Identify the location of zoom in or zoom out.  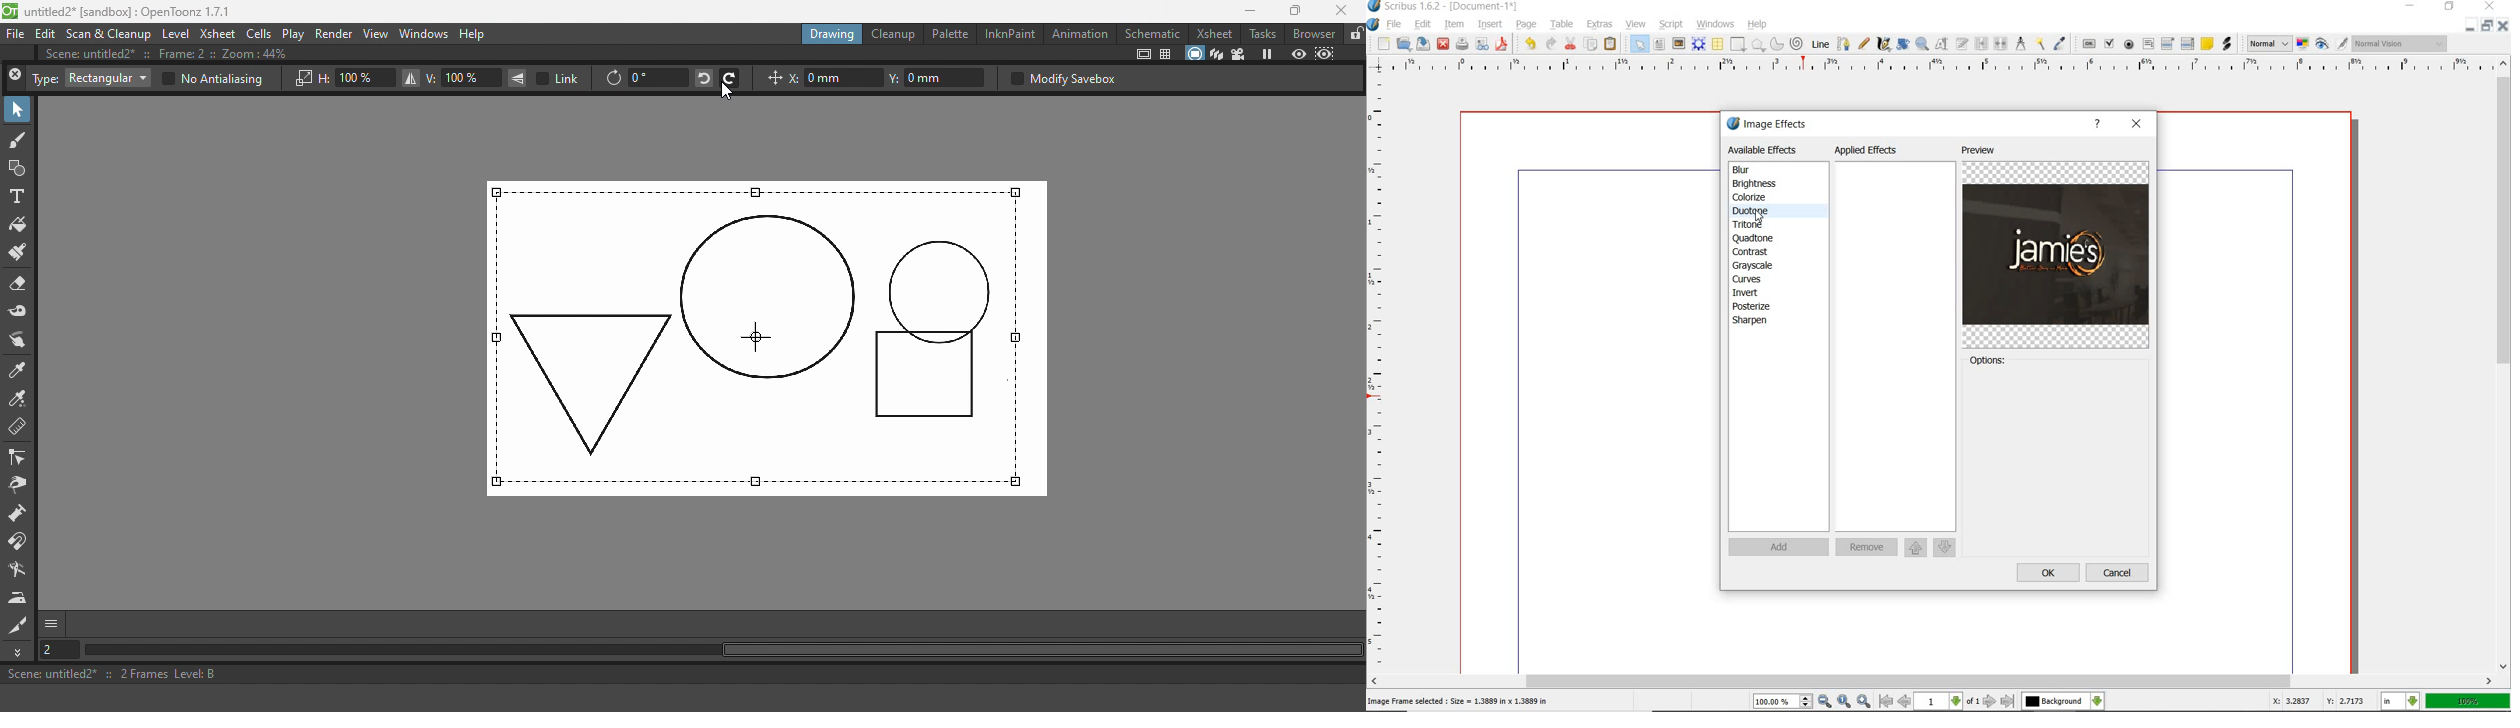
(1923, 44).